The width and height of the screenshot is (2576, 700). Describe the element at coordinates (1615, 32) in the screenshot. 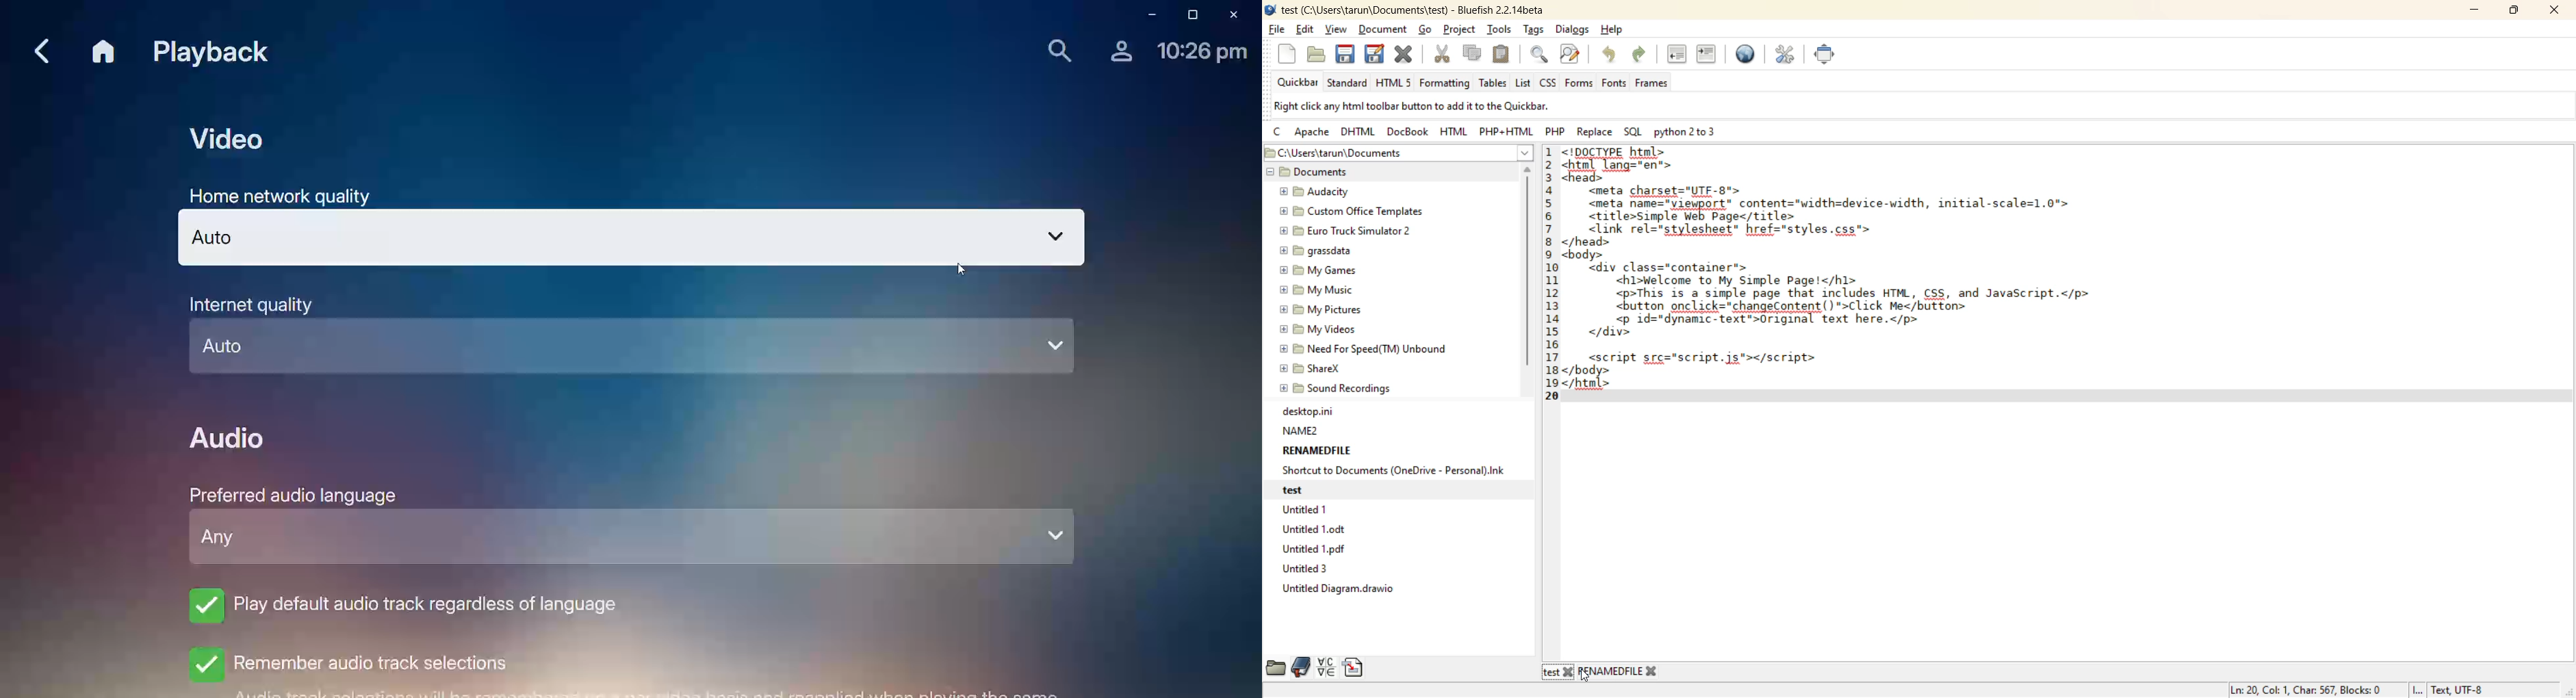

I see `help` at that location.